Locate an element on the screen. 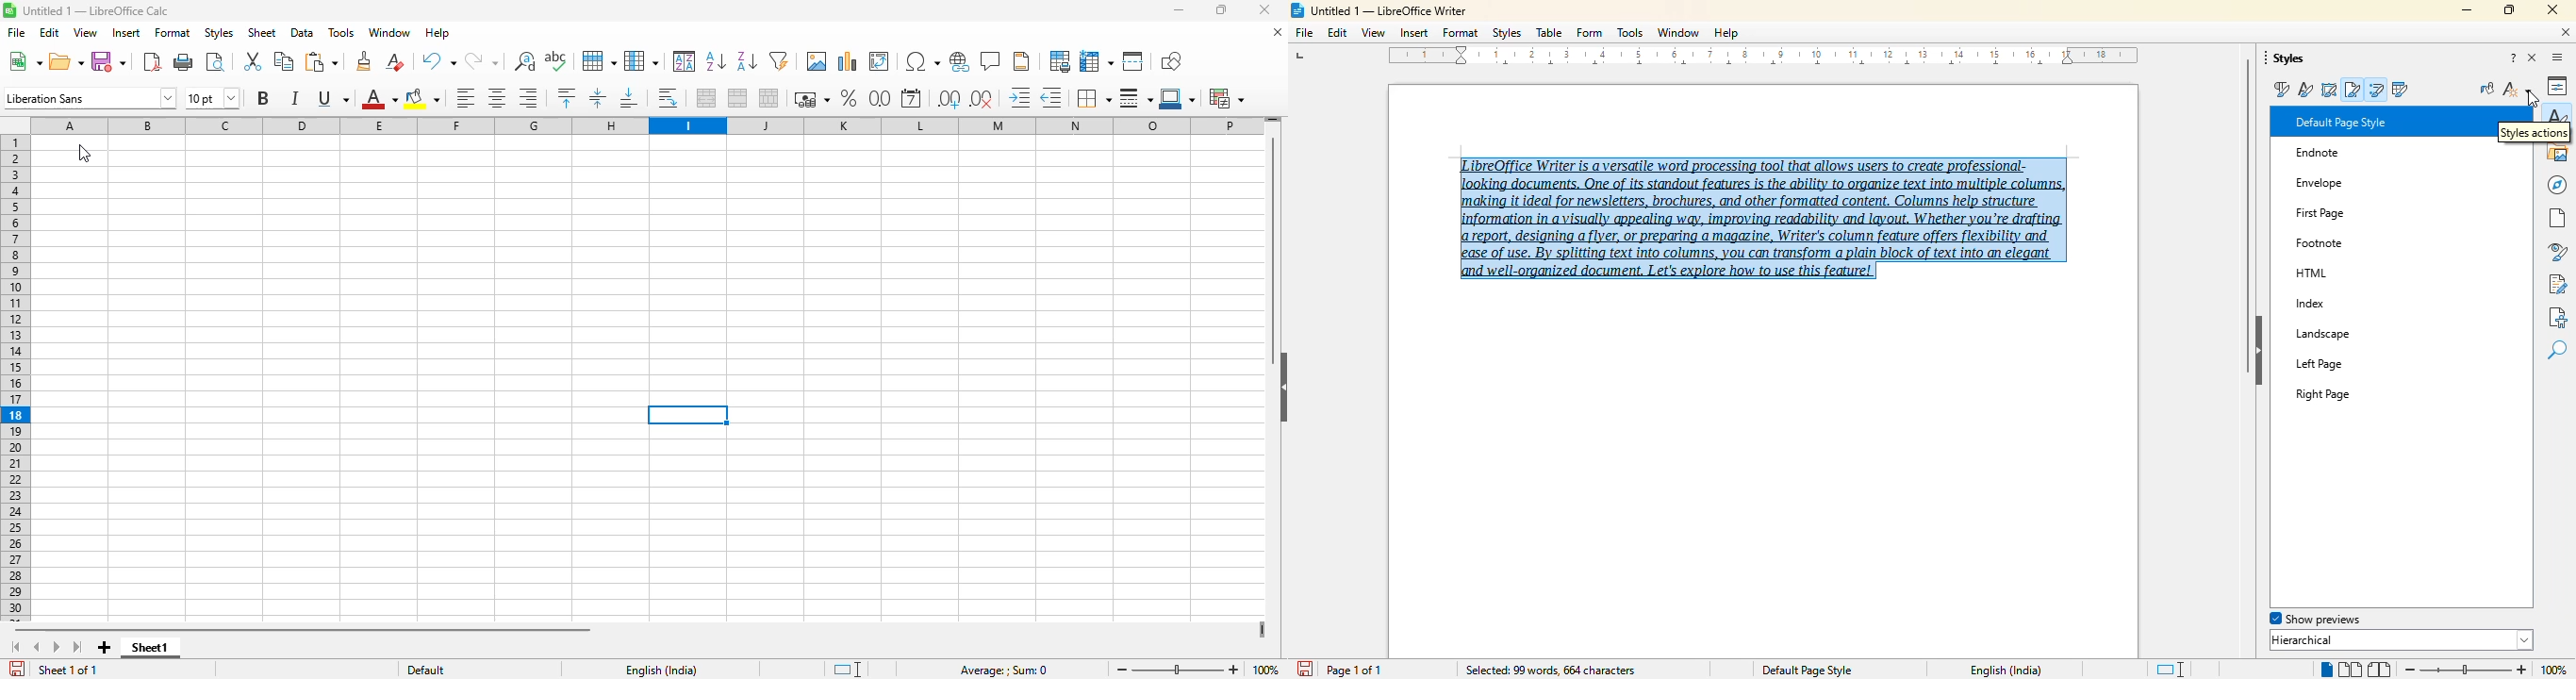 The width and height of the screenshot is (2576, 700). help is located at coordinates (438, 33).